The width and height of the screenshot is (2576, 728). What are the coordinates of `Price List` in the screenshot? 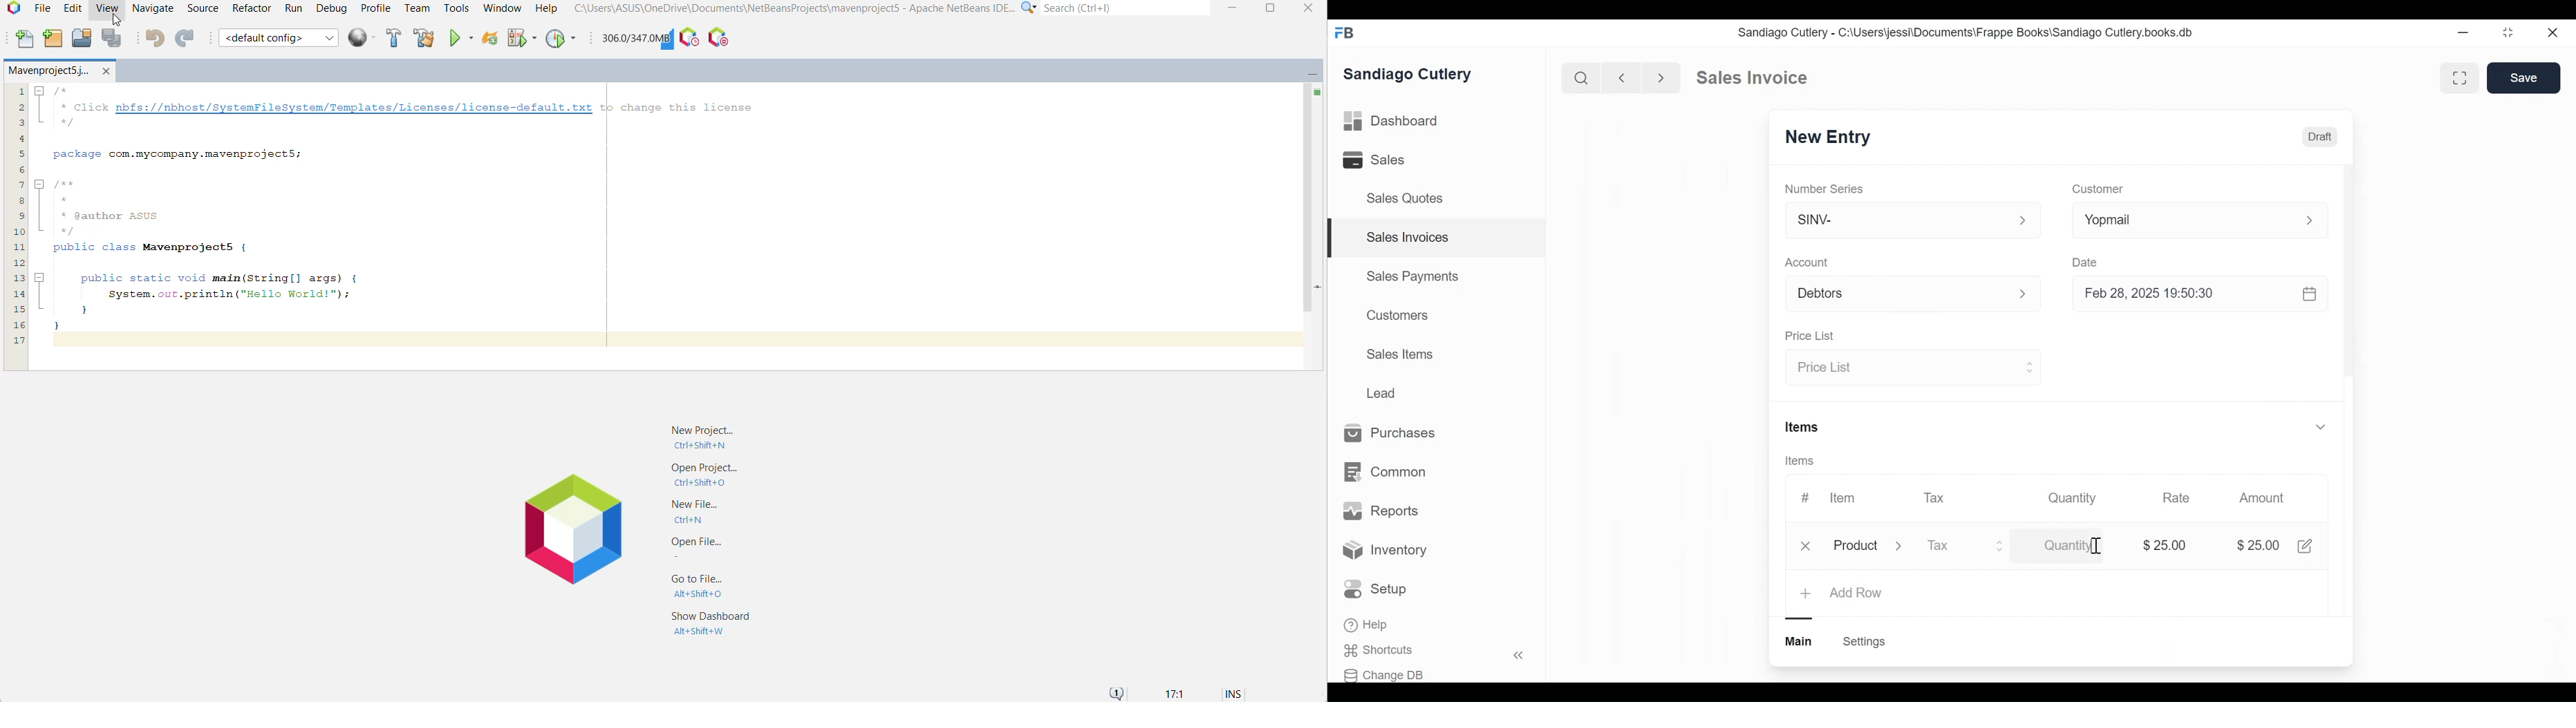 It's located at (1813, 336).